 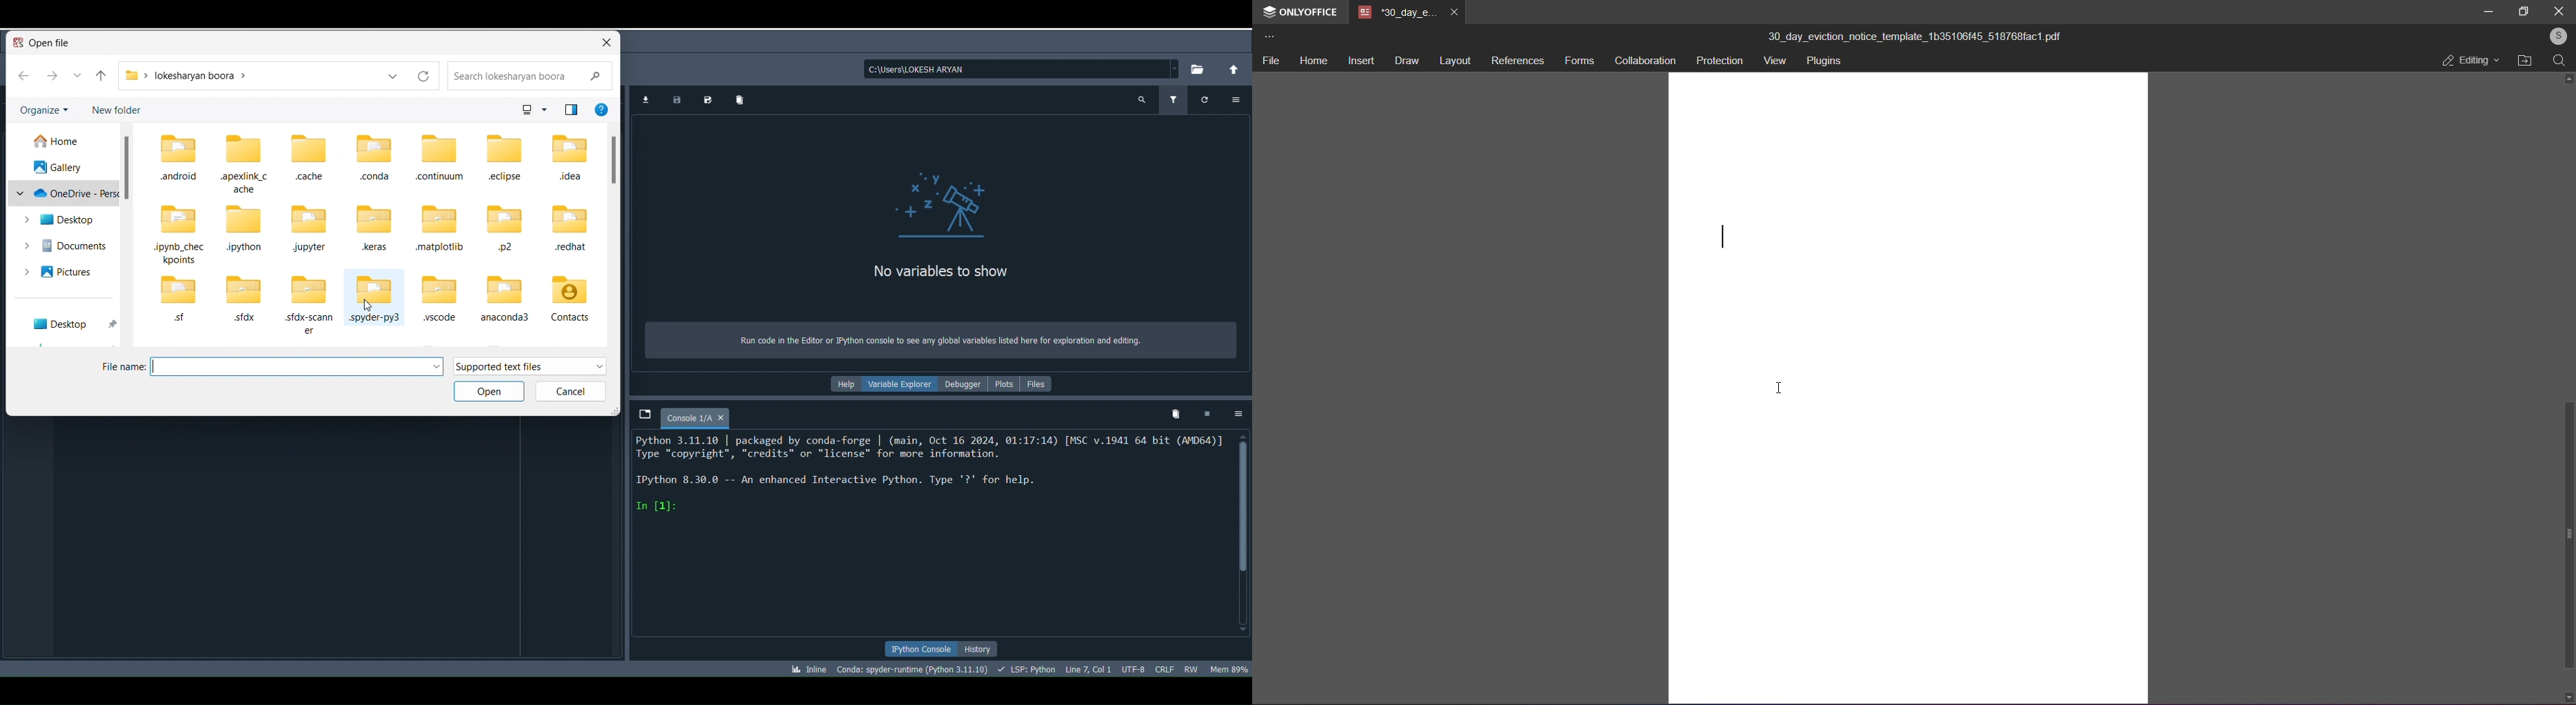 I want to click on Refresh variables (Ctrl + R), so click(x=1202, y=101).